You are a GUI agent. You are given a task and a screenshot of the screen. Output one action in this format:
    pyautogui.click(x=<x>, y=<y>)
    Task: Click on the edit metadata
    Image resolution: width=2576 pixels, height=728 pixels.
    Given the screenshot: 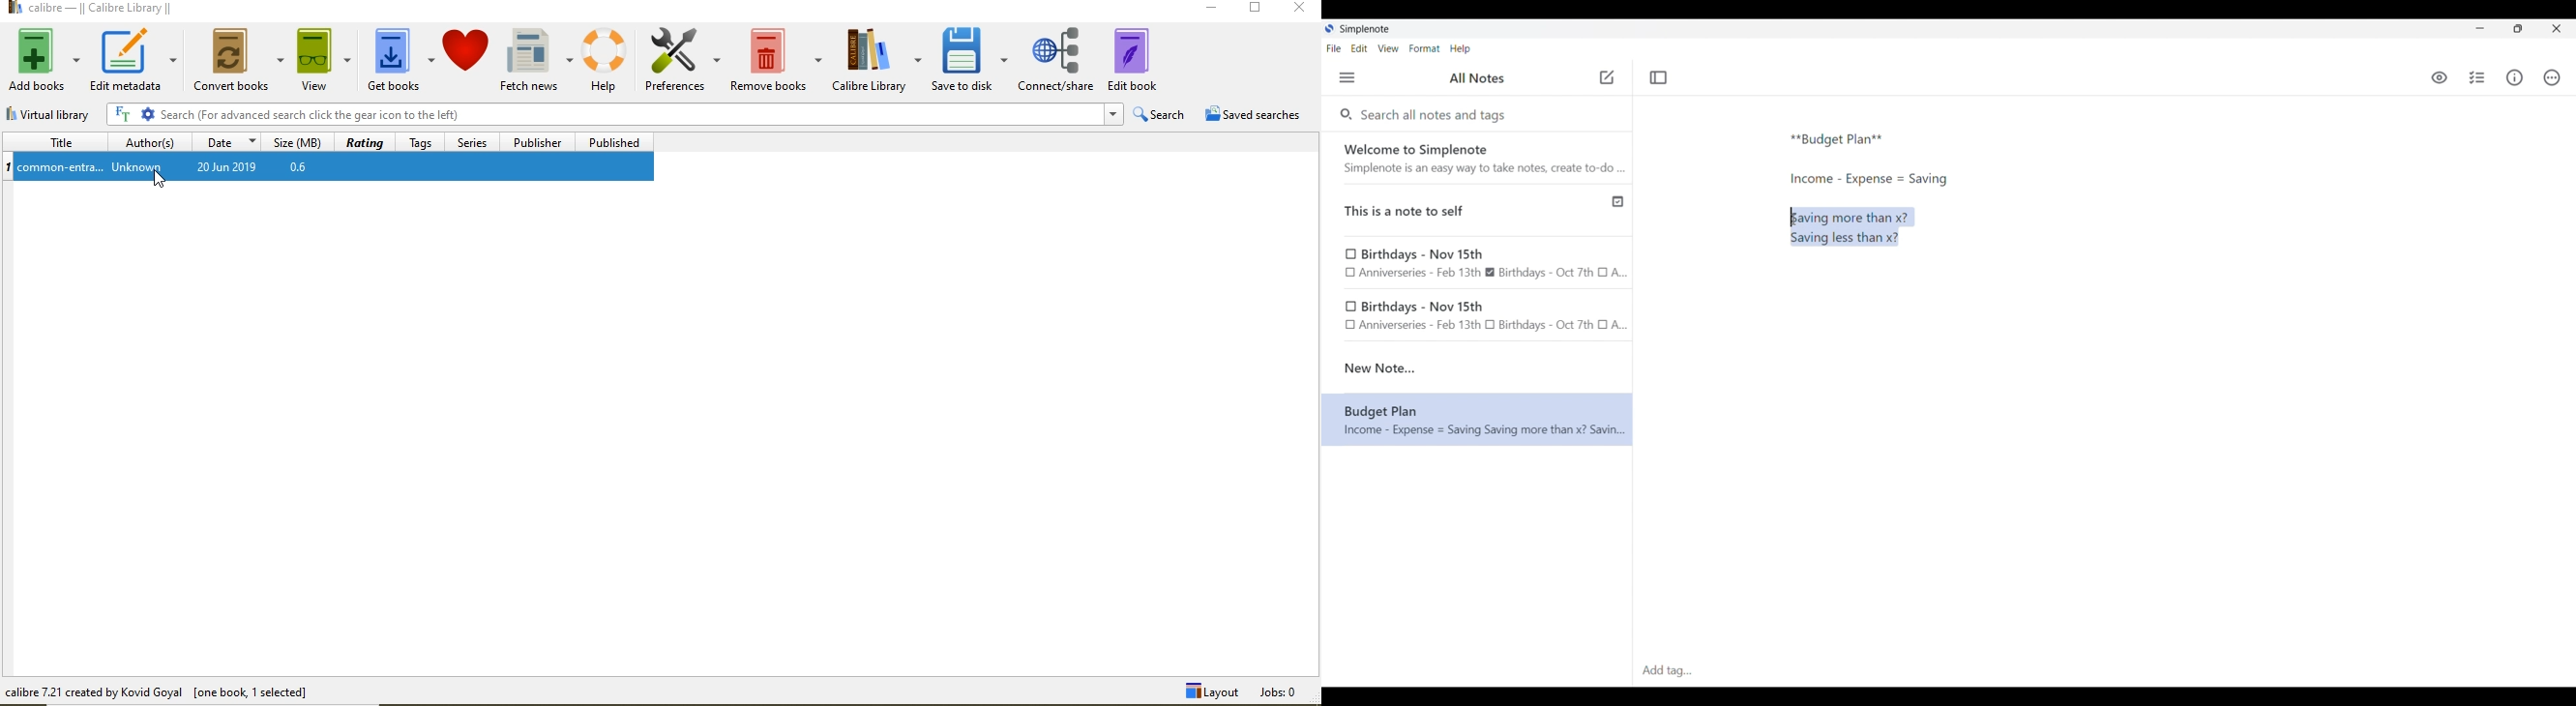 What is the action you would take?
    pyautogui.click(x=132, y=60)
    